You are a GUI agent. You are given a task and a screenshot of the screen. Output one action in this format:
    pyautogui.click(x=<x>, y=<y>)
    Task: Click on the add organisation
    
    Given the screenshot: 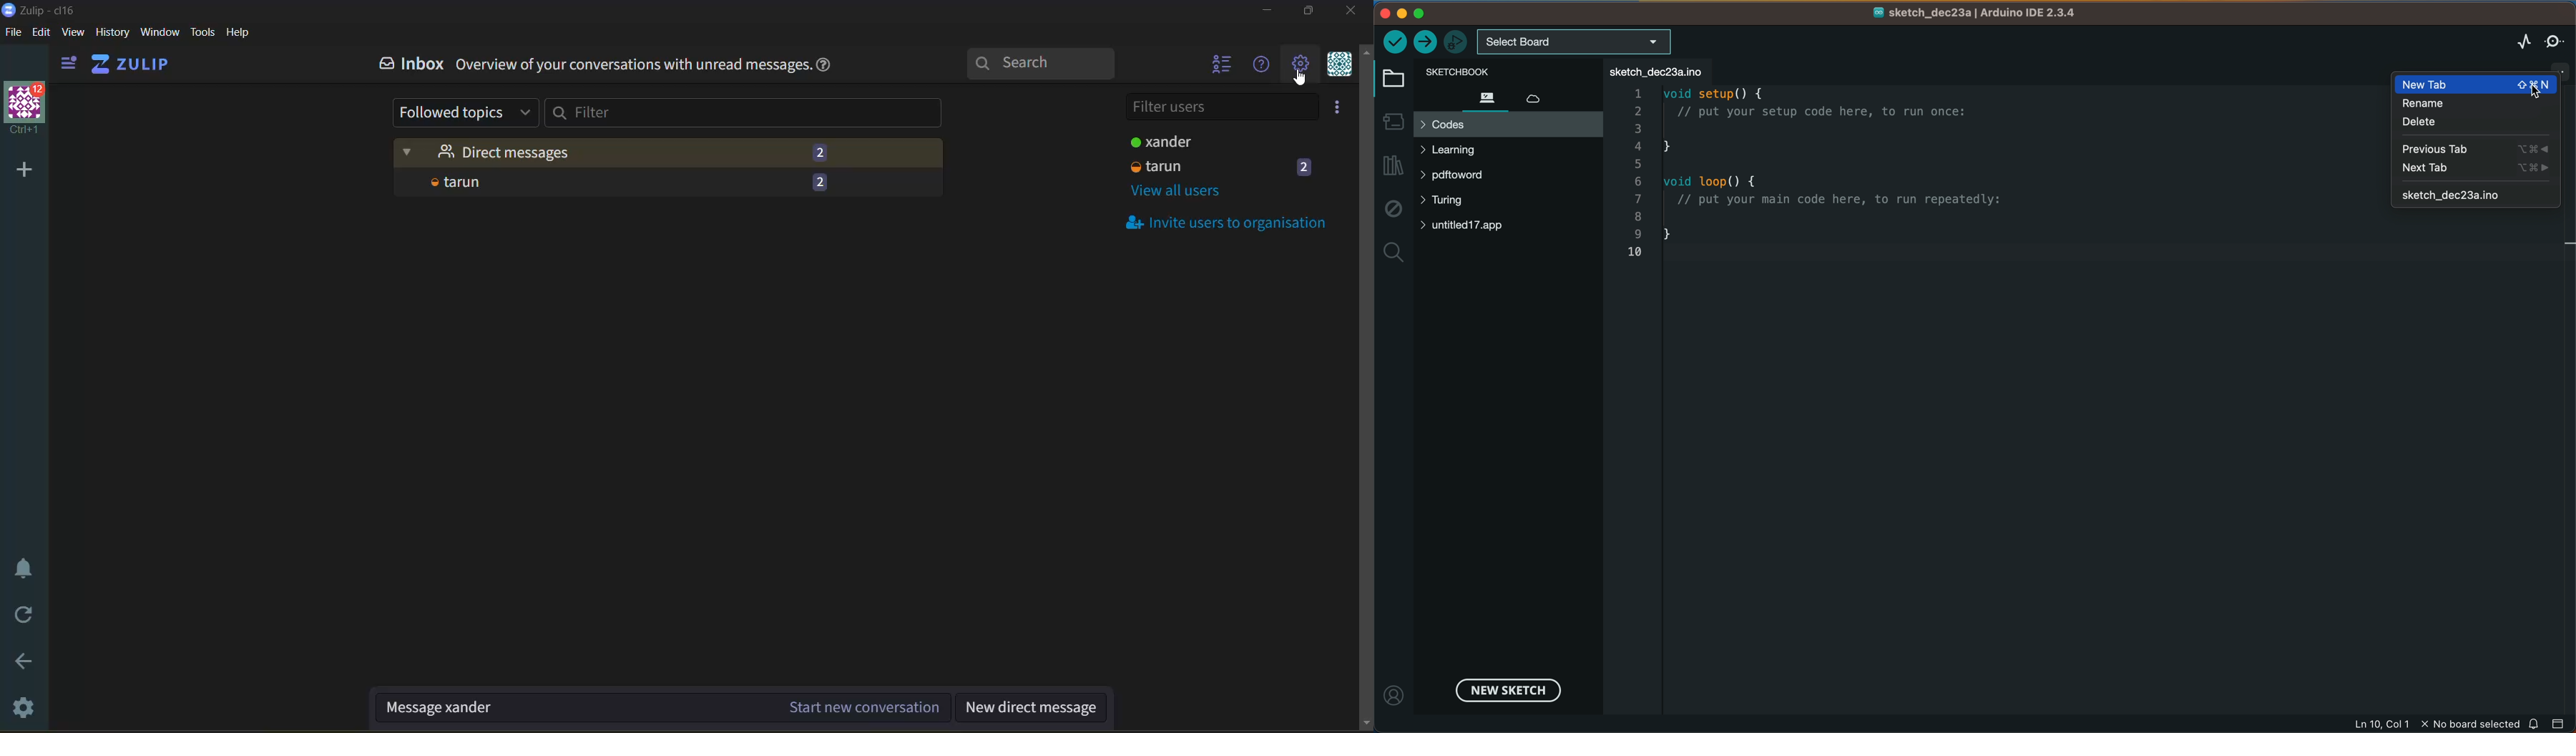 What is the action you would take?
    pyautogui.click(x=19, y=167)
    